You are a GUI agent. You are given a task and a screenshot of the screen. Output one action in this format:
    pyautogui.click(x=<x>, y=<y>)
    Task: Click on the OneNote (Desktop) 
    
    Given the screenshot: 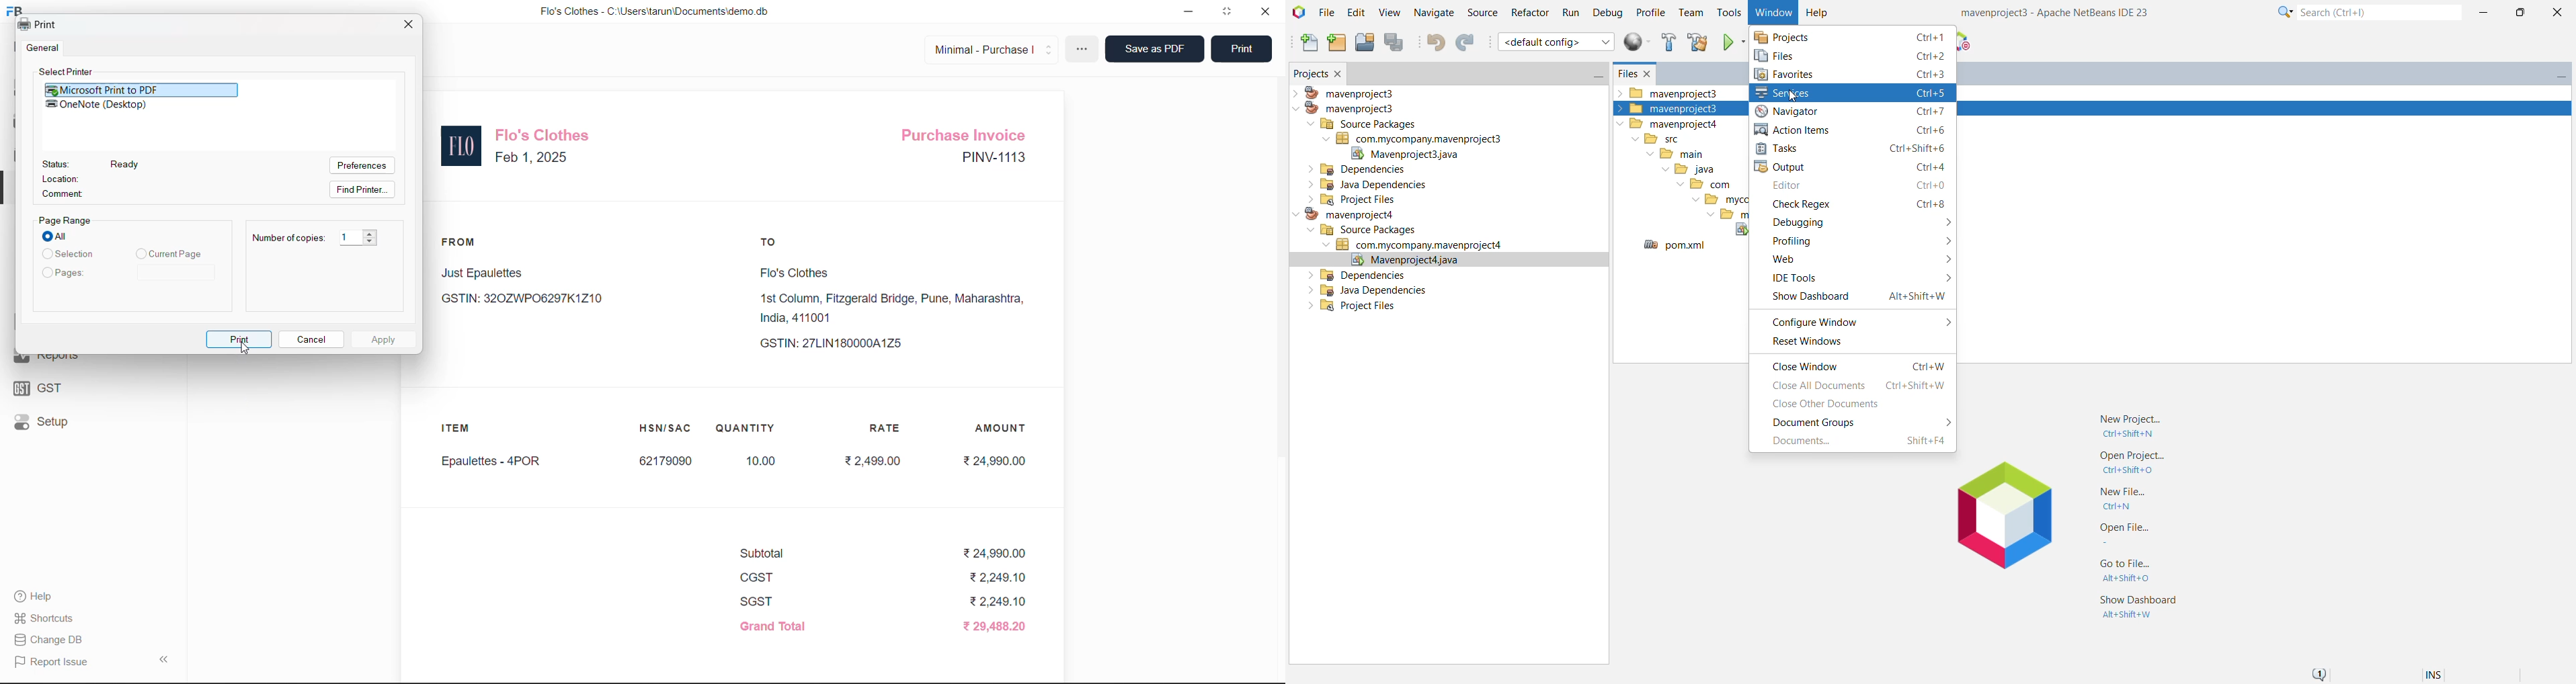 What is the action you would take?
    pyautogui.click(x=106, y=104)
    